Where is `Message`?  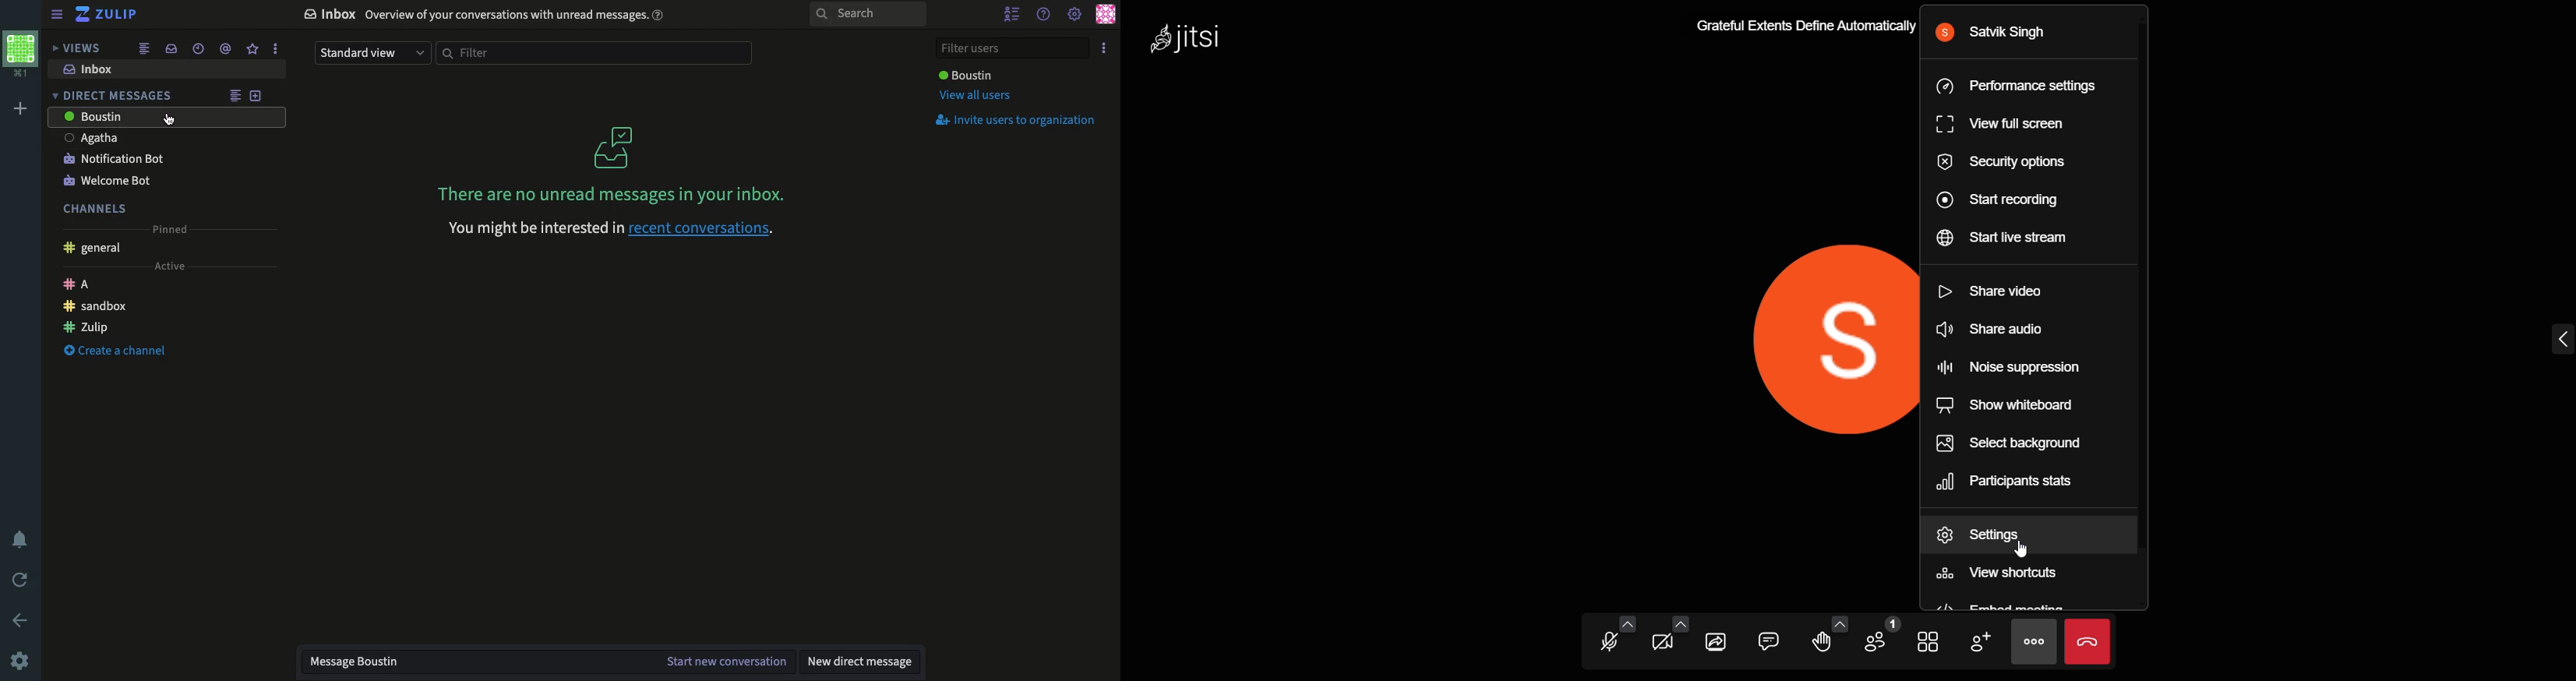 Message is located at coordinates (549, 662).